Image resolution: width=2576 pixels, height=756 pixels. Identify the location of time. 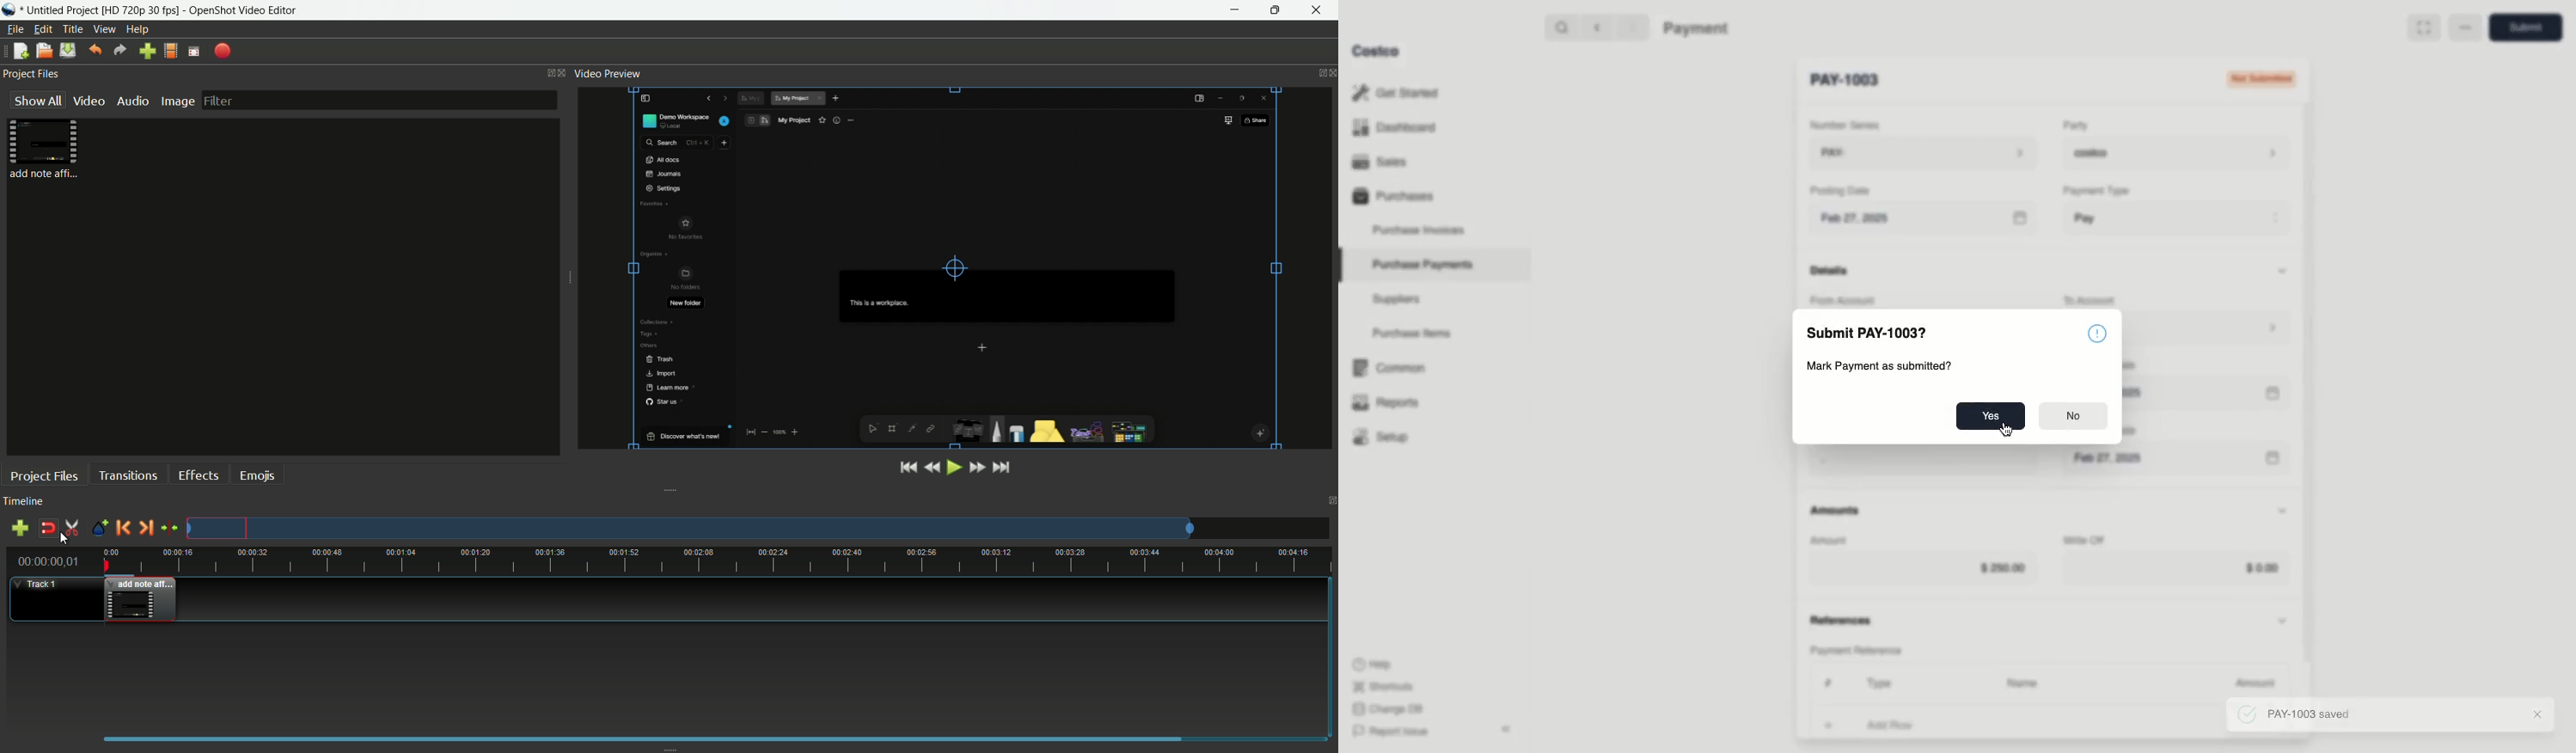
(717, 561).